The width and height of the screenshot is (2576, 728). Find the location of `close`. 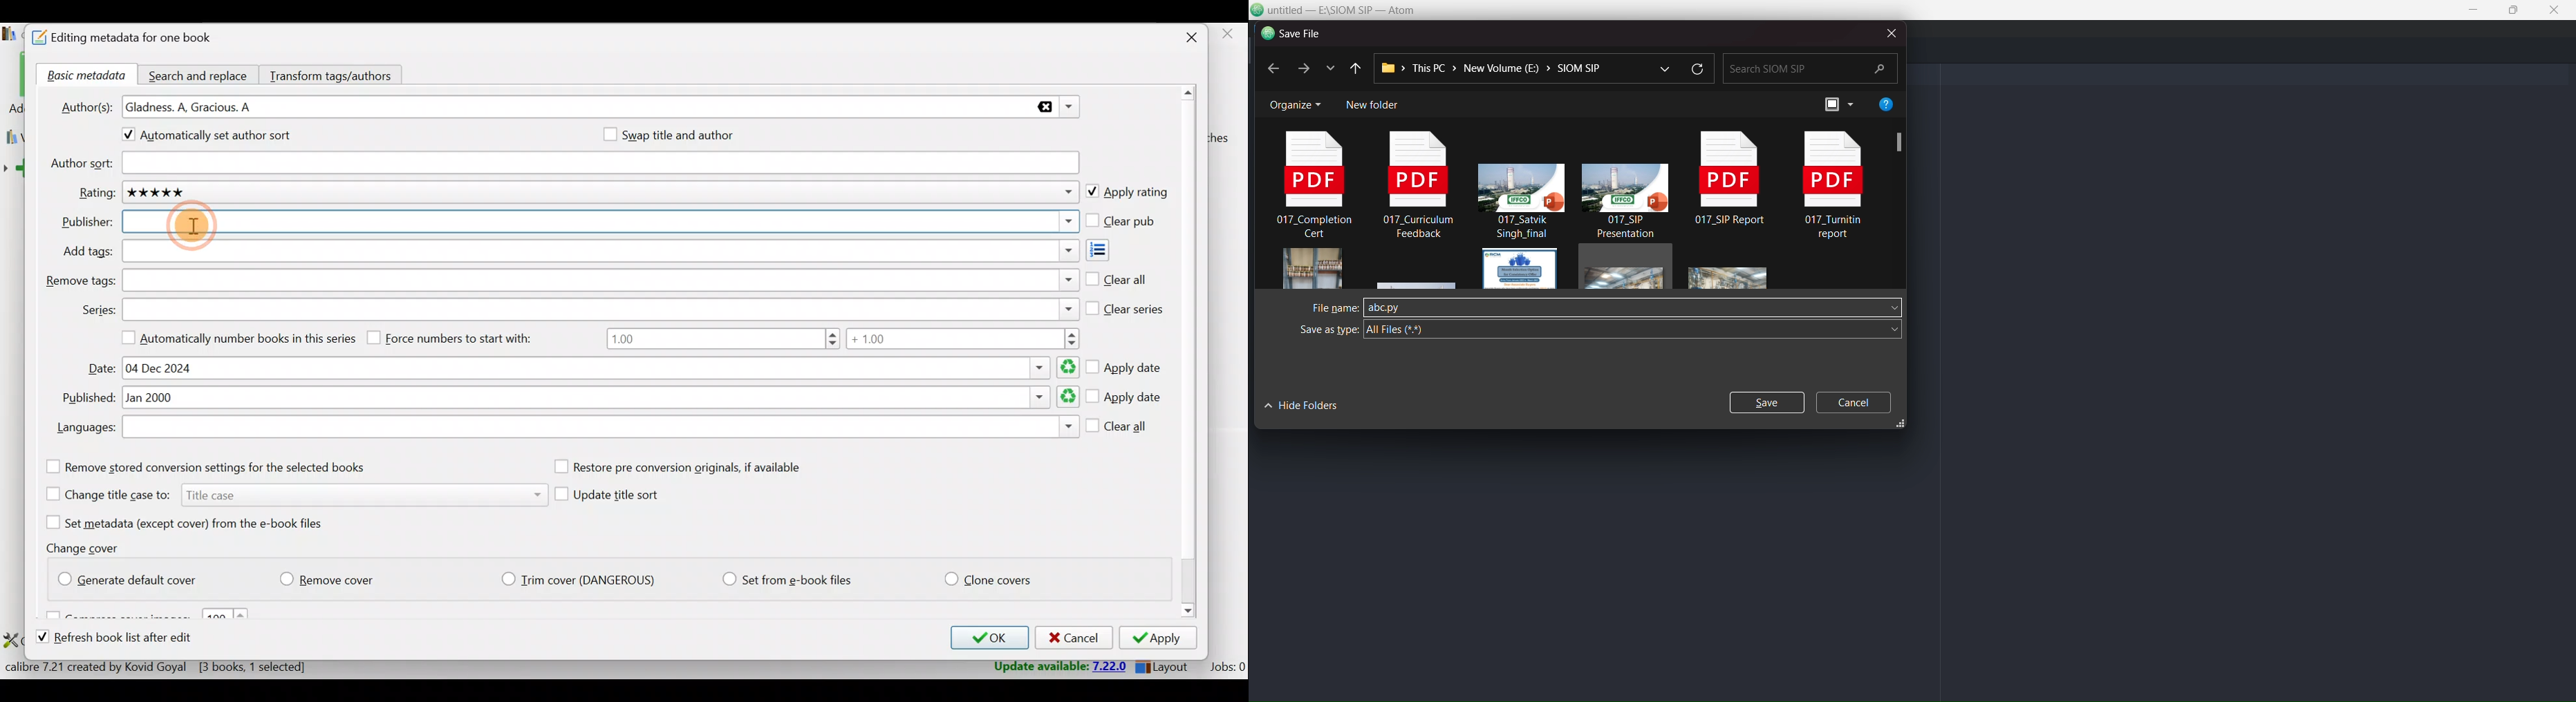

close is located at coordinates (1227, 34).